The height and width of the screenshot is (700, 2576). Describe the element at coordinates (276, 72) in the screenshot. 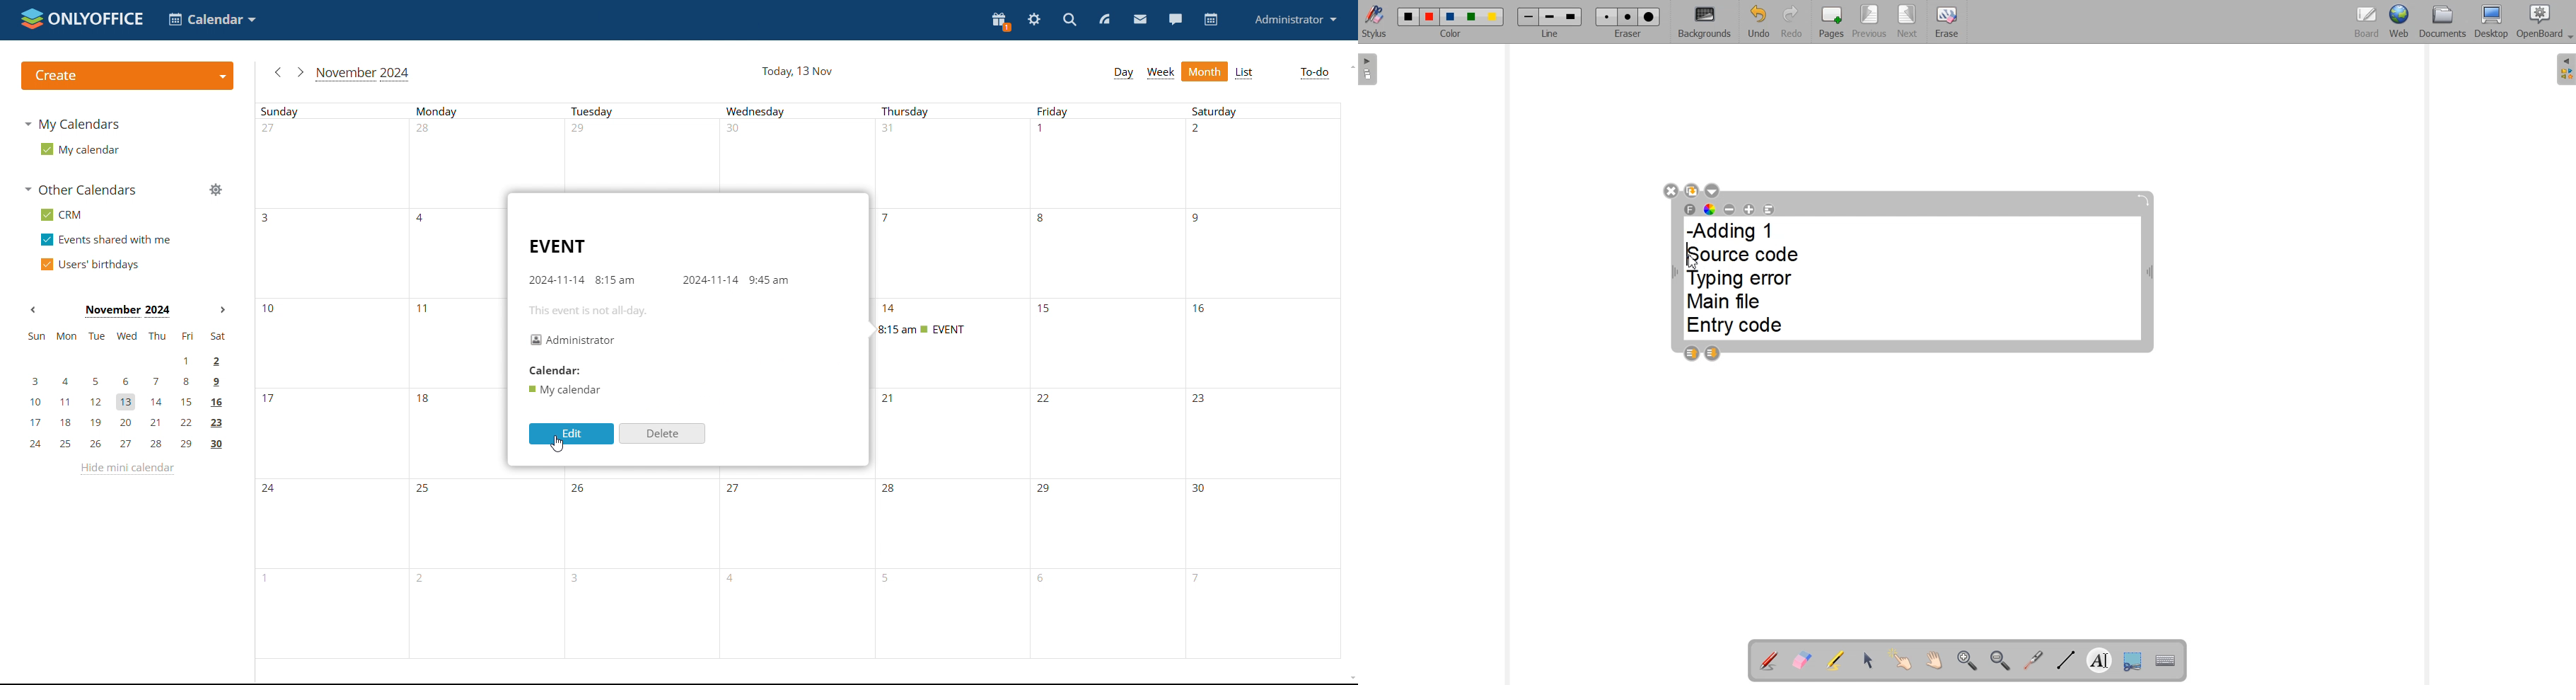

I see `previous month` at that location.